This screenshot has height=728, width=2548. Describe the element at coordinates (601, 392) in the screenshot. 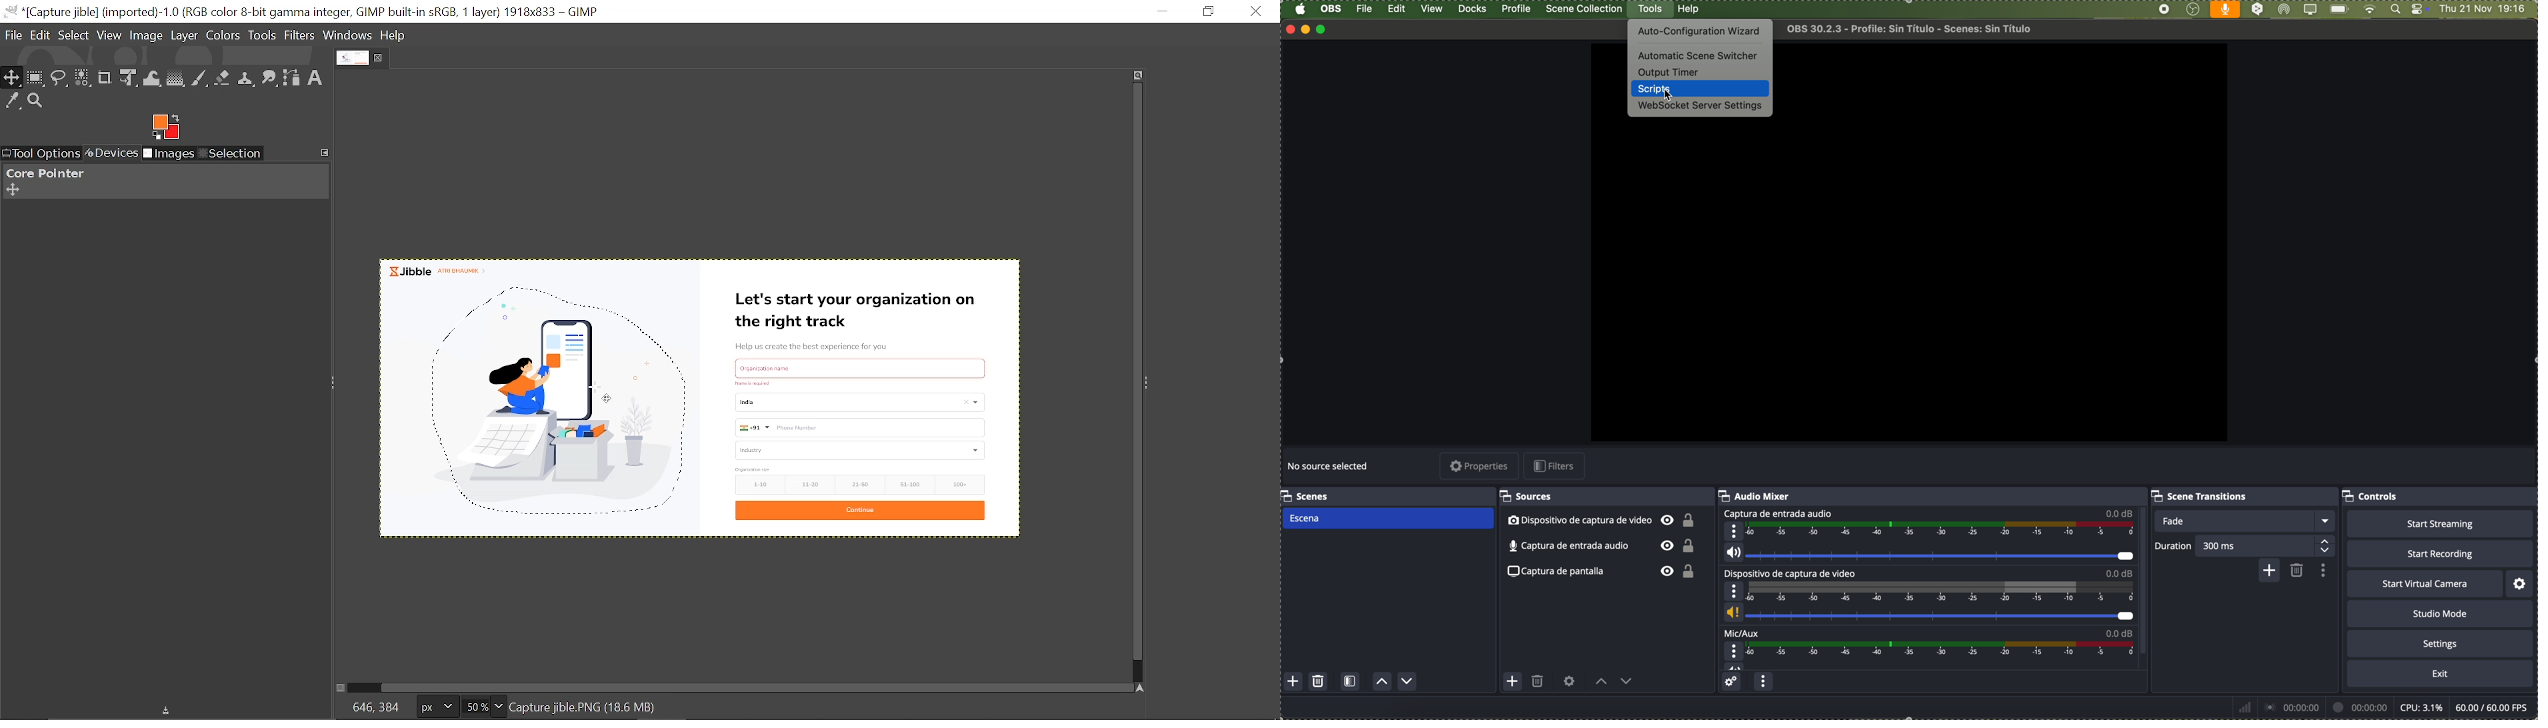

I see `Cursor here` at that location.